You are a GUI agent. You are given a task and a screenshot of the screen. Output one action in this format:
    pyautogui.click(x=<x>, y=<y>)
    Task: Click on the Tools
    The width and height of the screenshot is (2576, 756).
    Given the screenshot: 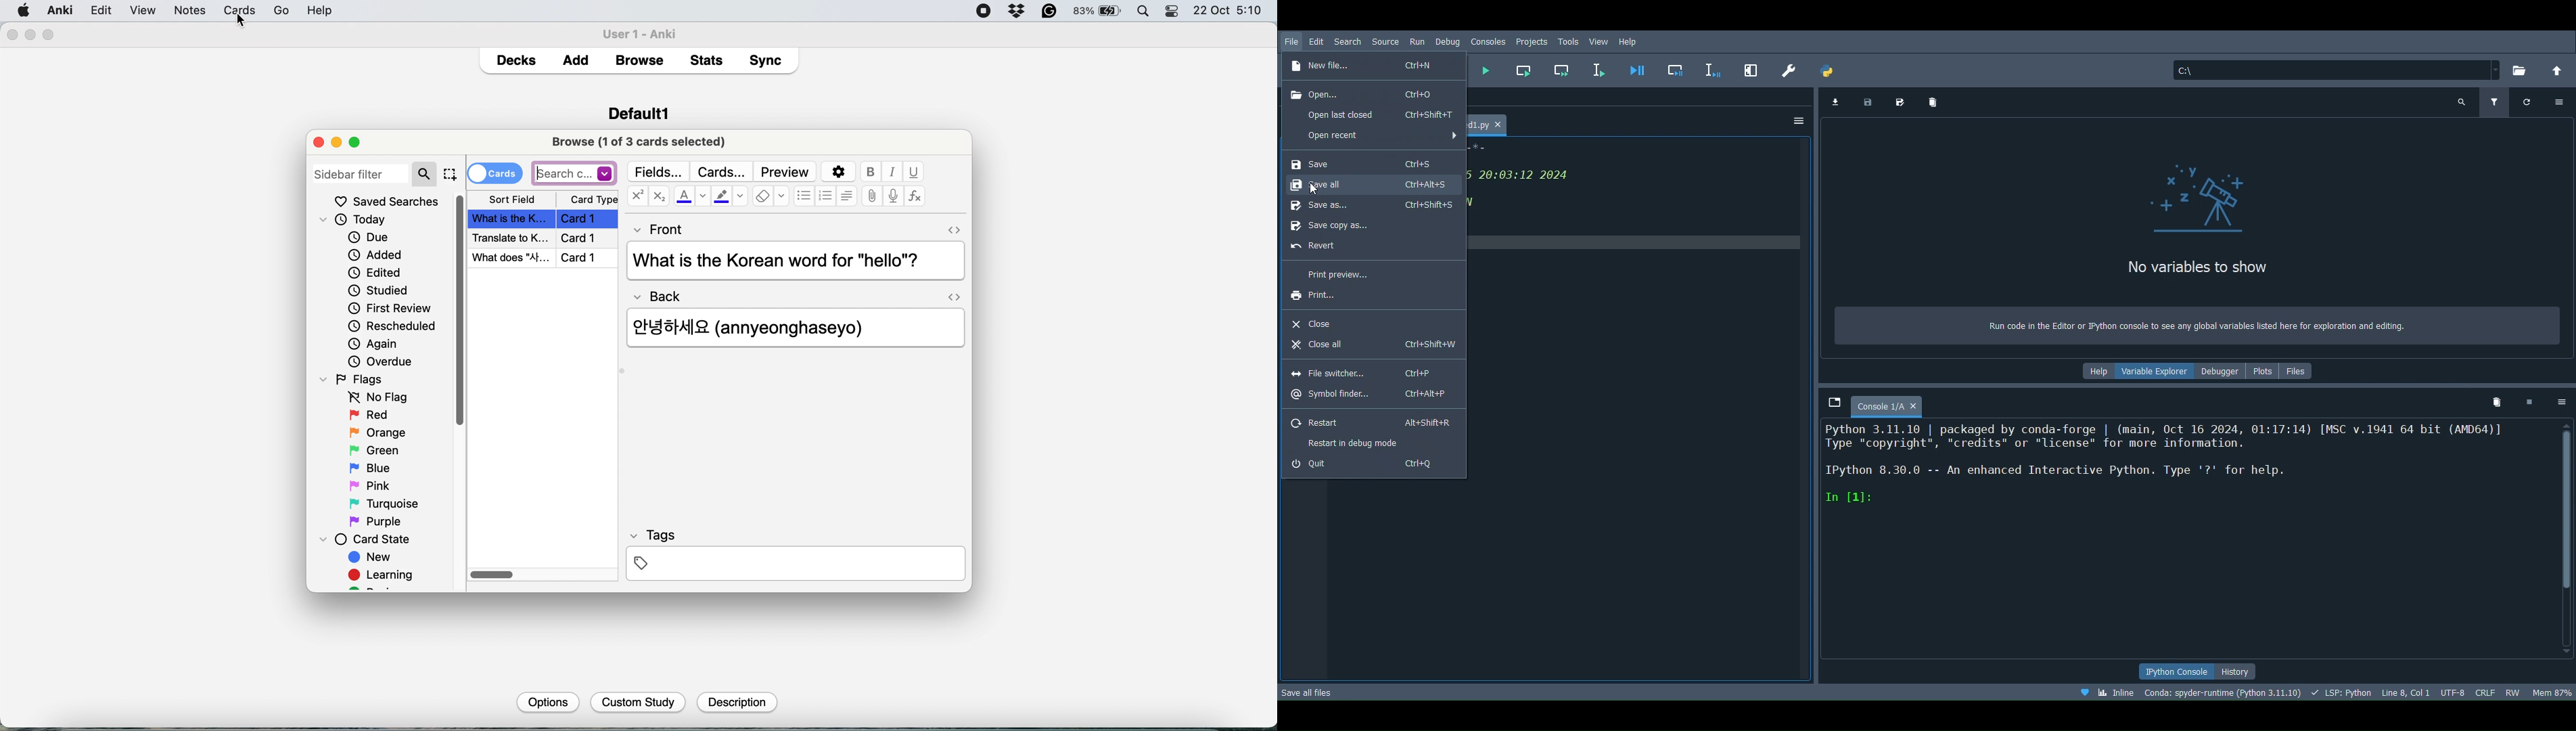 What is the action you would take?
    pyautogui.click(x=1569, y=41)
    